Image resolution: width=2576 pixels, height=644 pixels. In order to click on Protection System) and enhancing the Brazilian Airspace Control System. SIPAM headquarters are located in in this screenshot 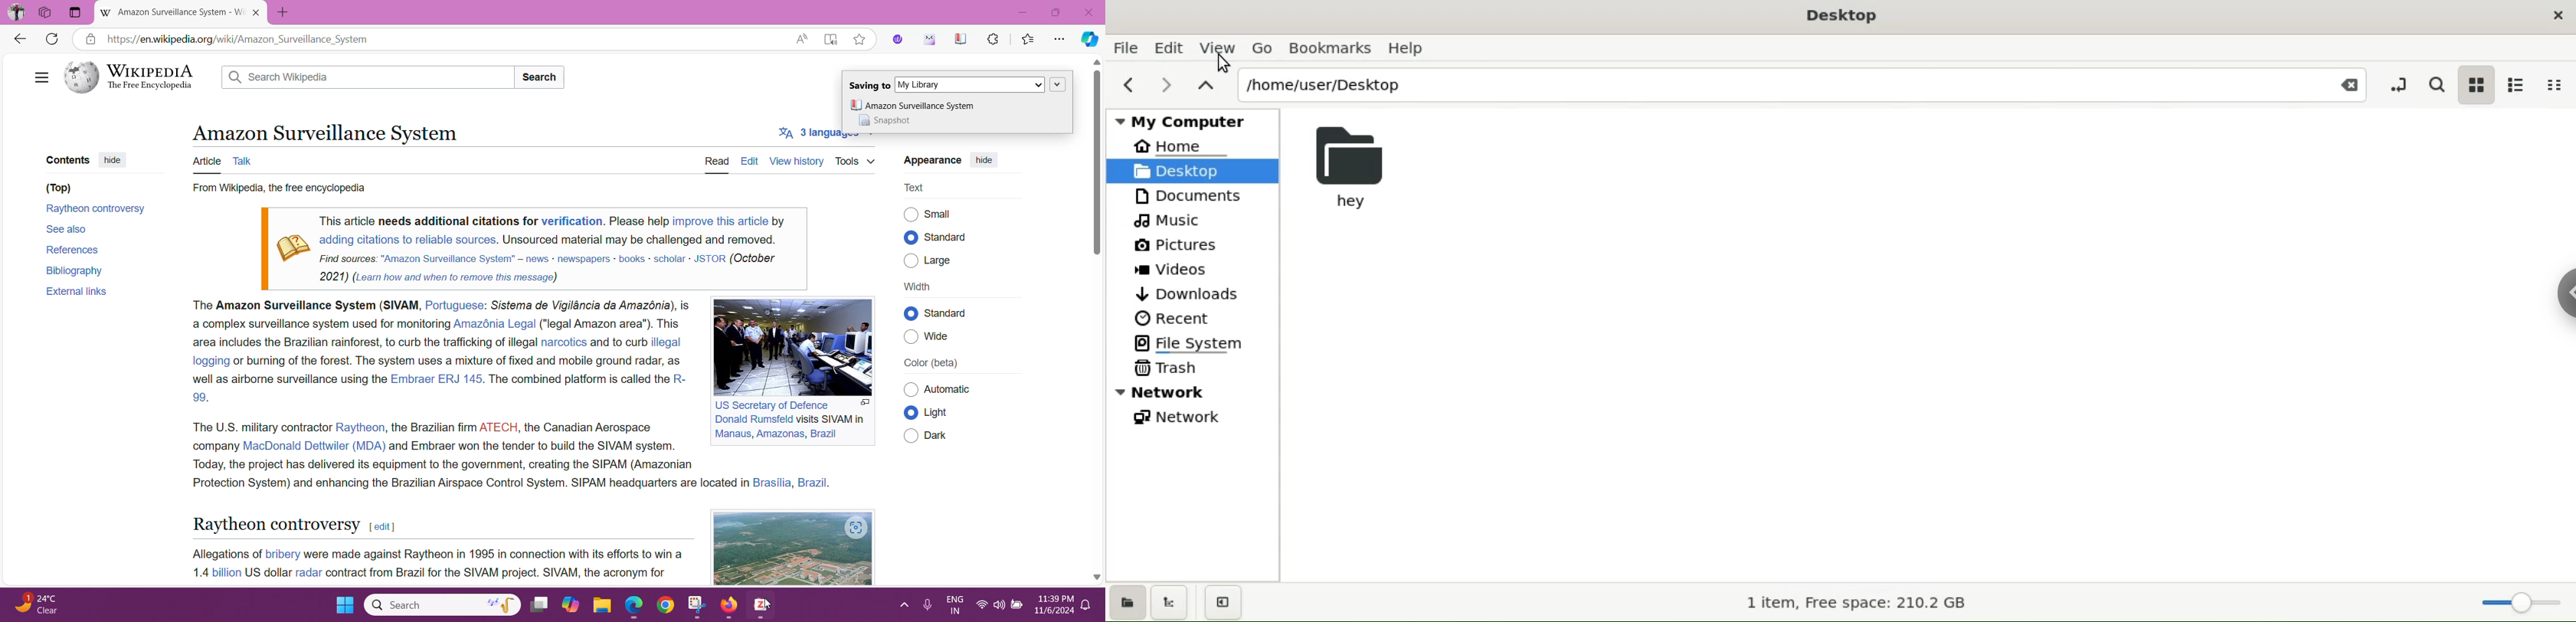, I will do `click(469, 483)`.